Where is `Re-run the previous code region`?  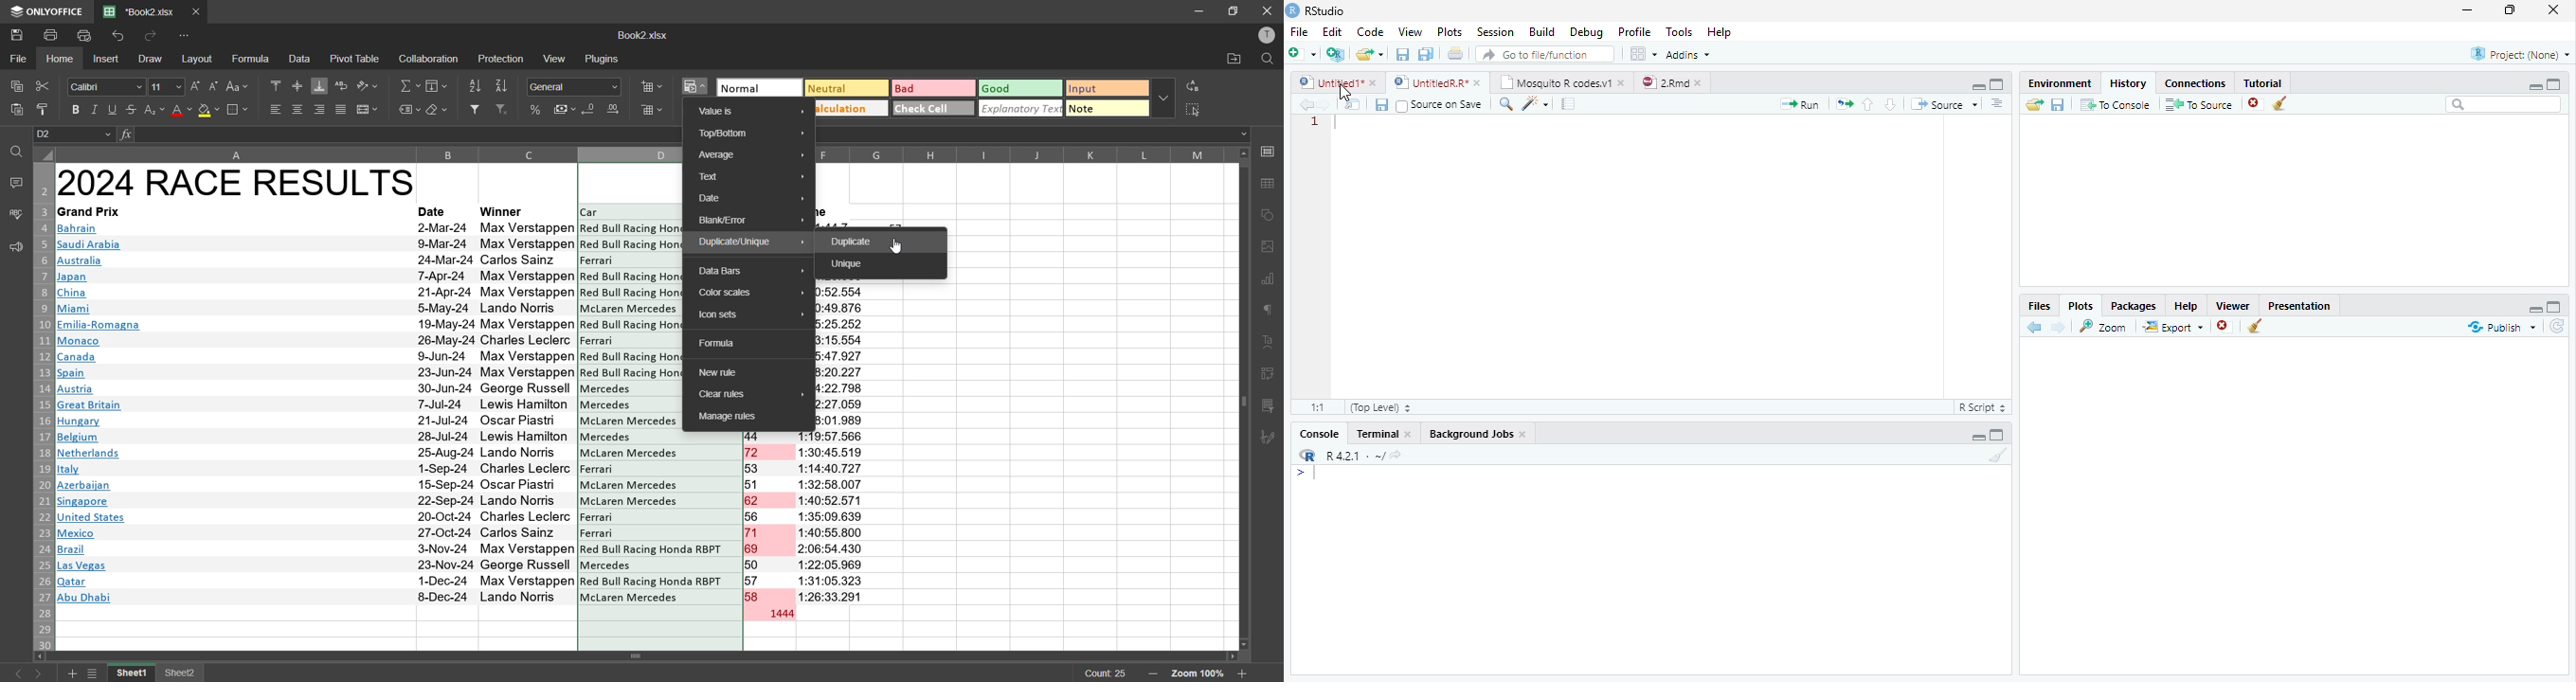
Re-run the previous code region is located at coordinates (1843, 104).